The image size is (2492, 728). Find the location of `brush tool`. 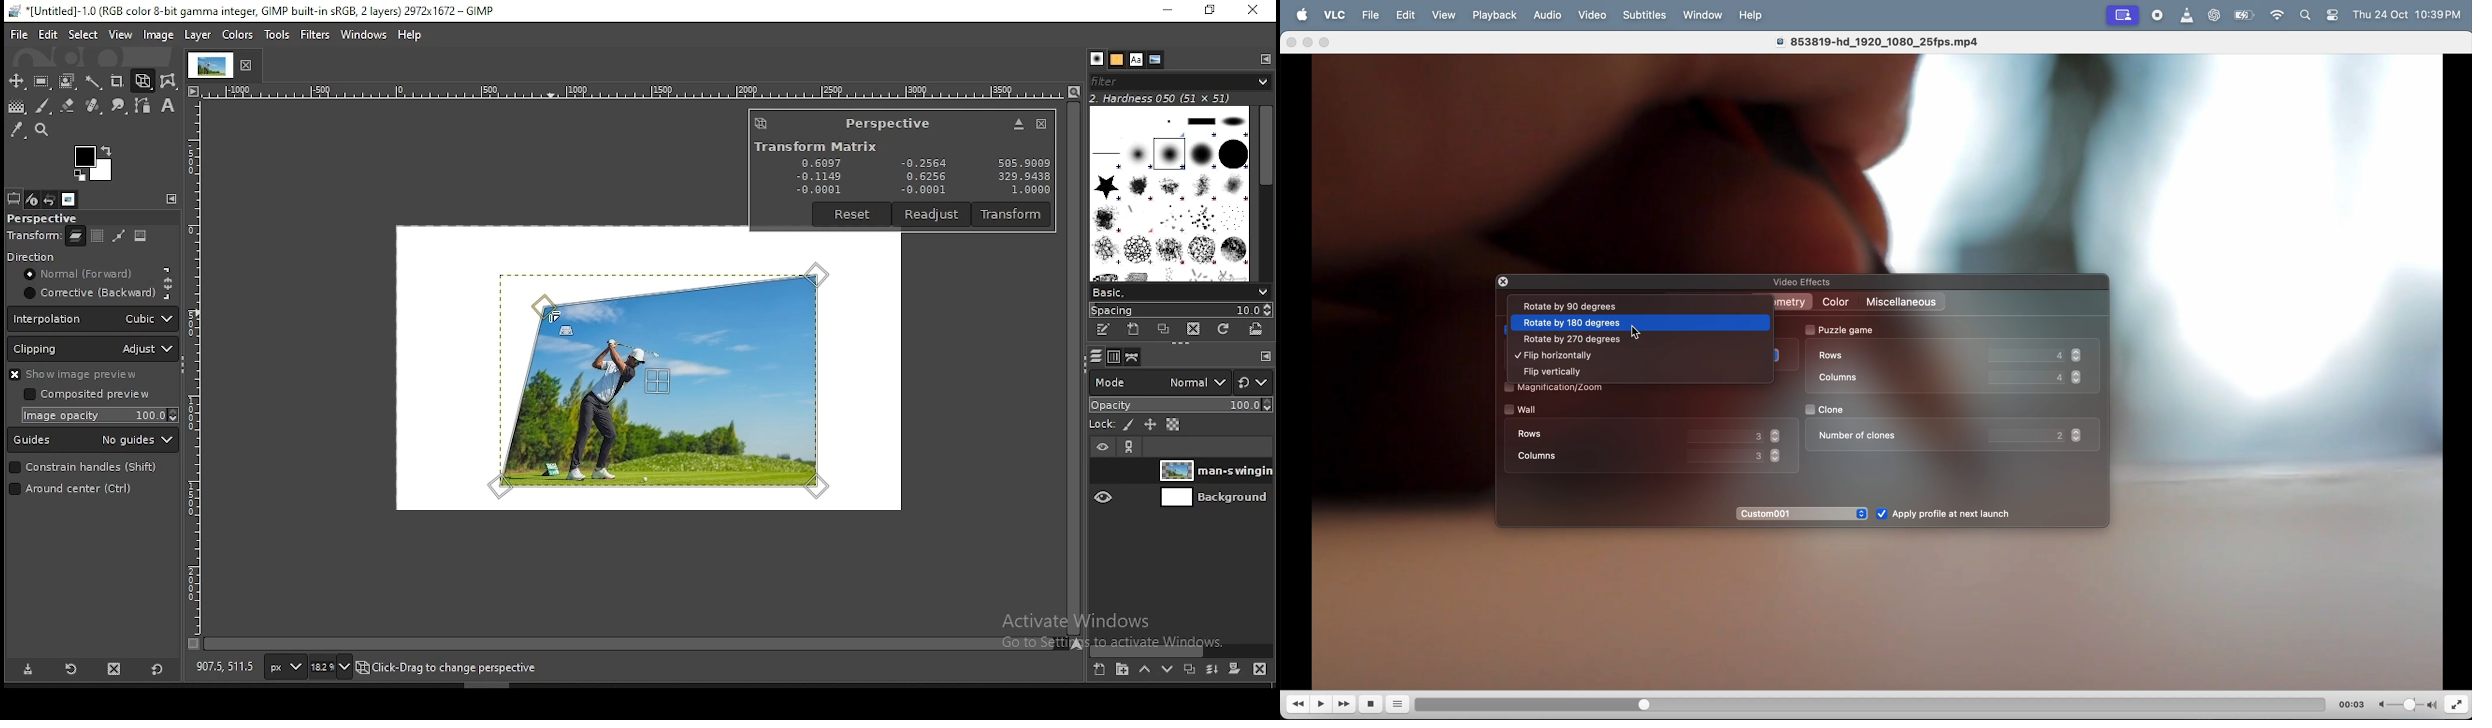

brush tool is located at coordinates (44, 105).